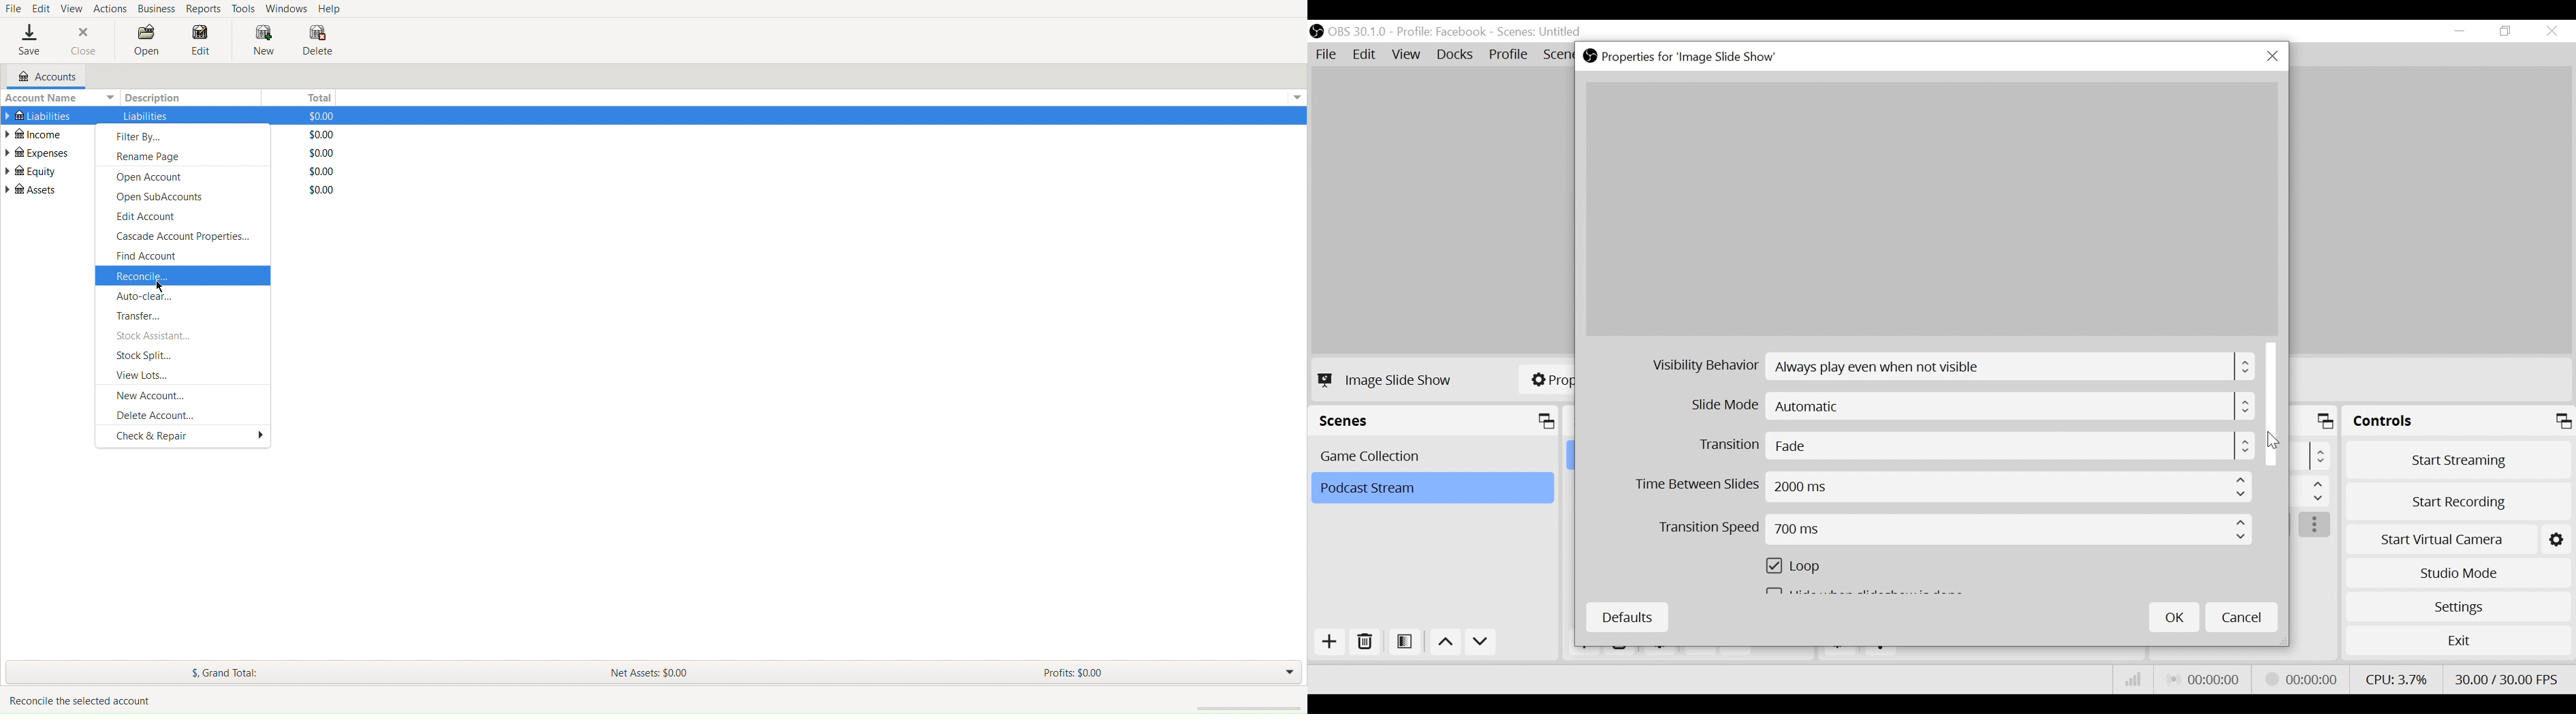  I want to click on Start Recording, so click(2460, 498).